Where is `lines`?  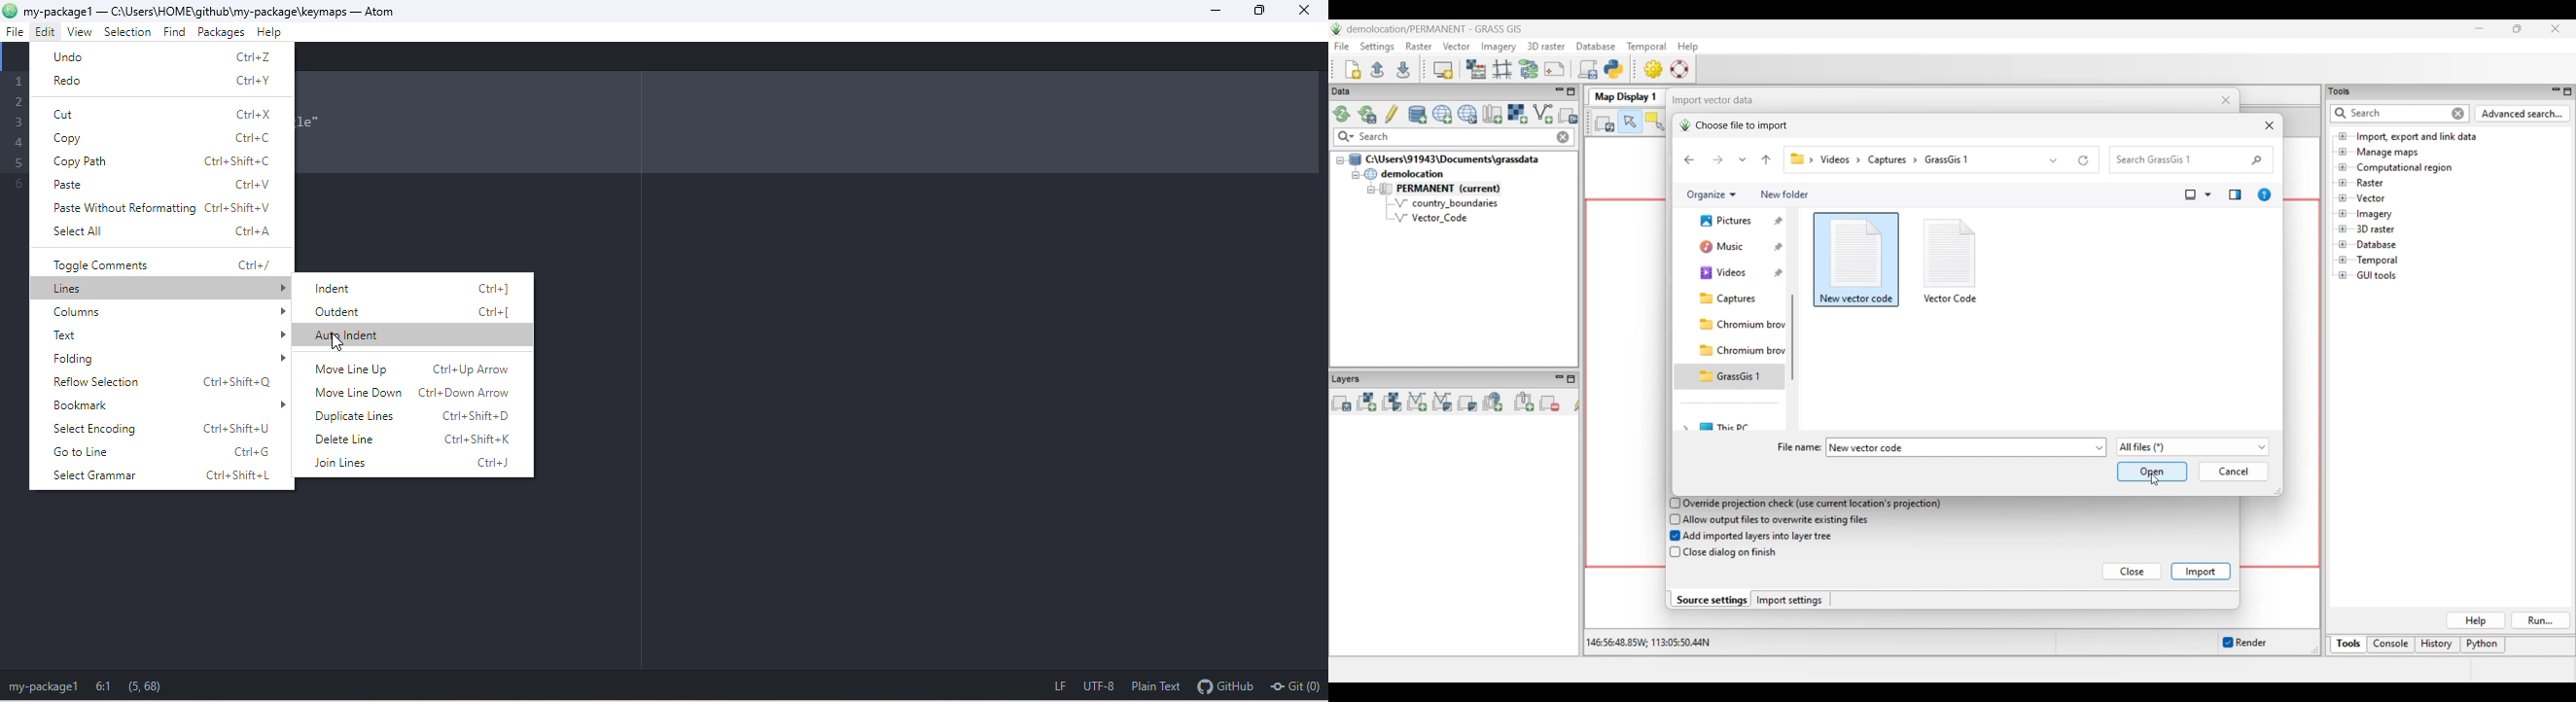 lines is located at coordinates (168, 290).